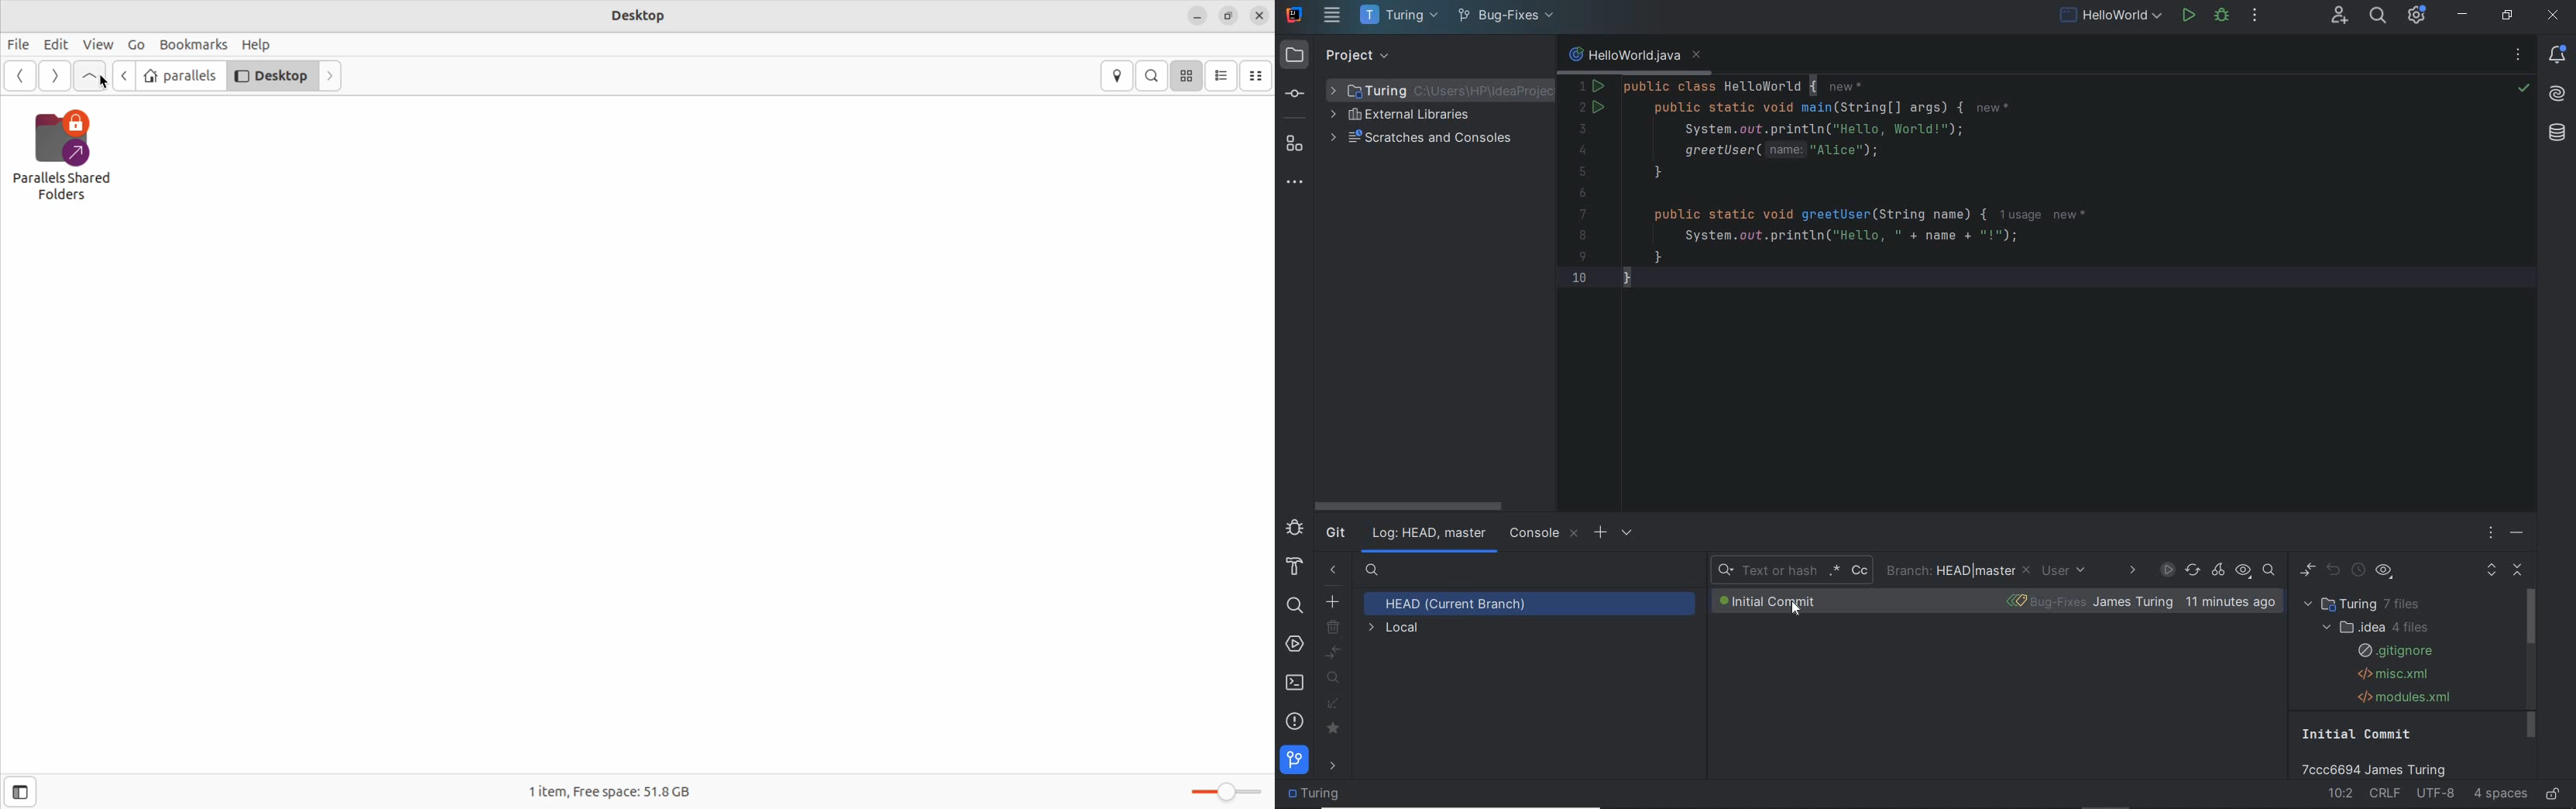 Image resolution: width=2576 pixels, height=812 pixels. What do you see at coordinates (2532, 665) in the screenshot?
I see `scrollbar` at bounding box center [2532, 665].